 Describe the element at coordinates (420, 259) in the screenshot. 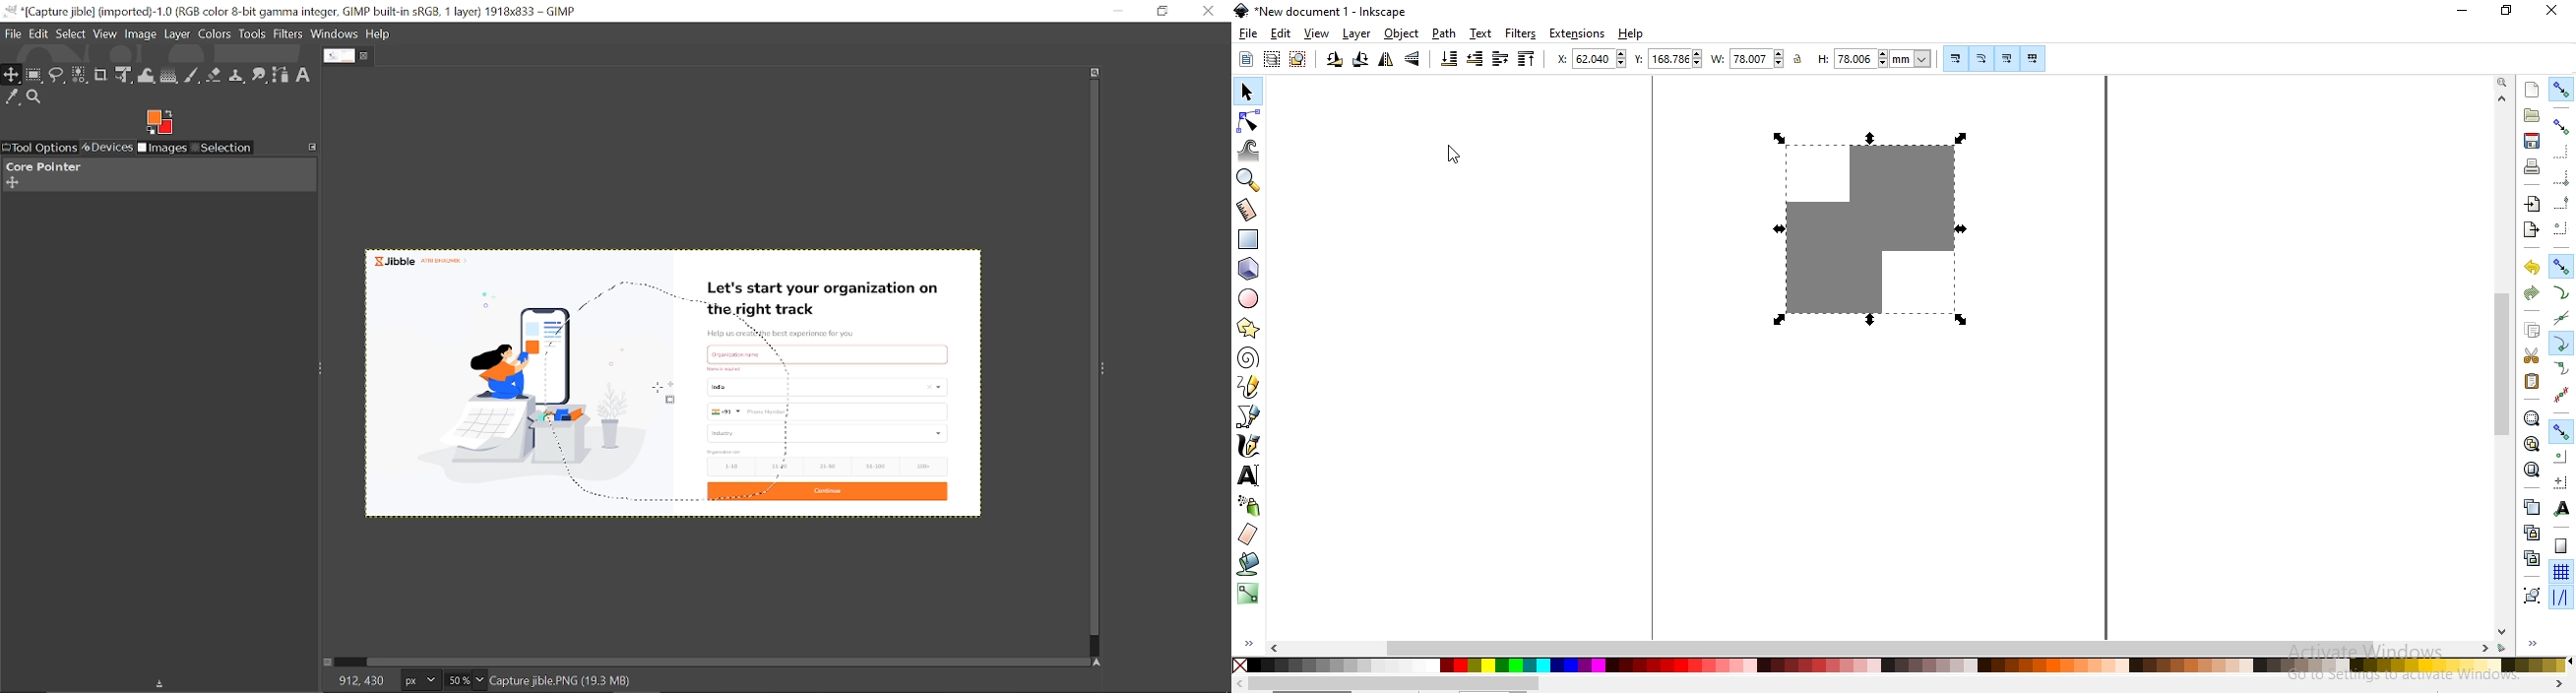

I see `Jibble` at that location.